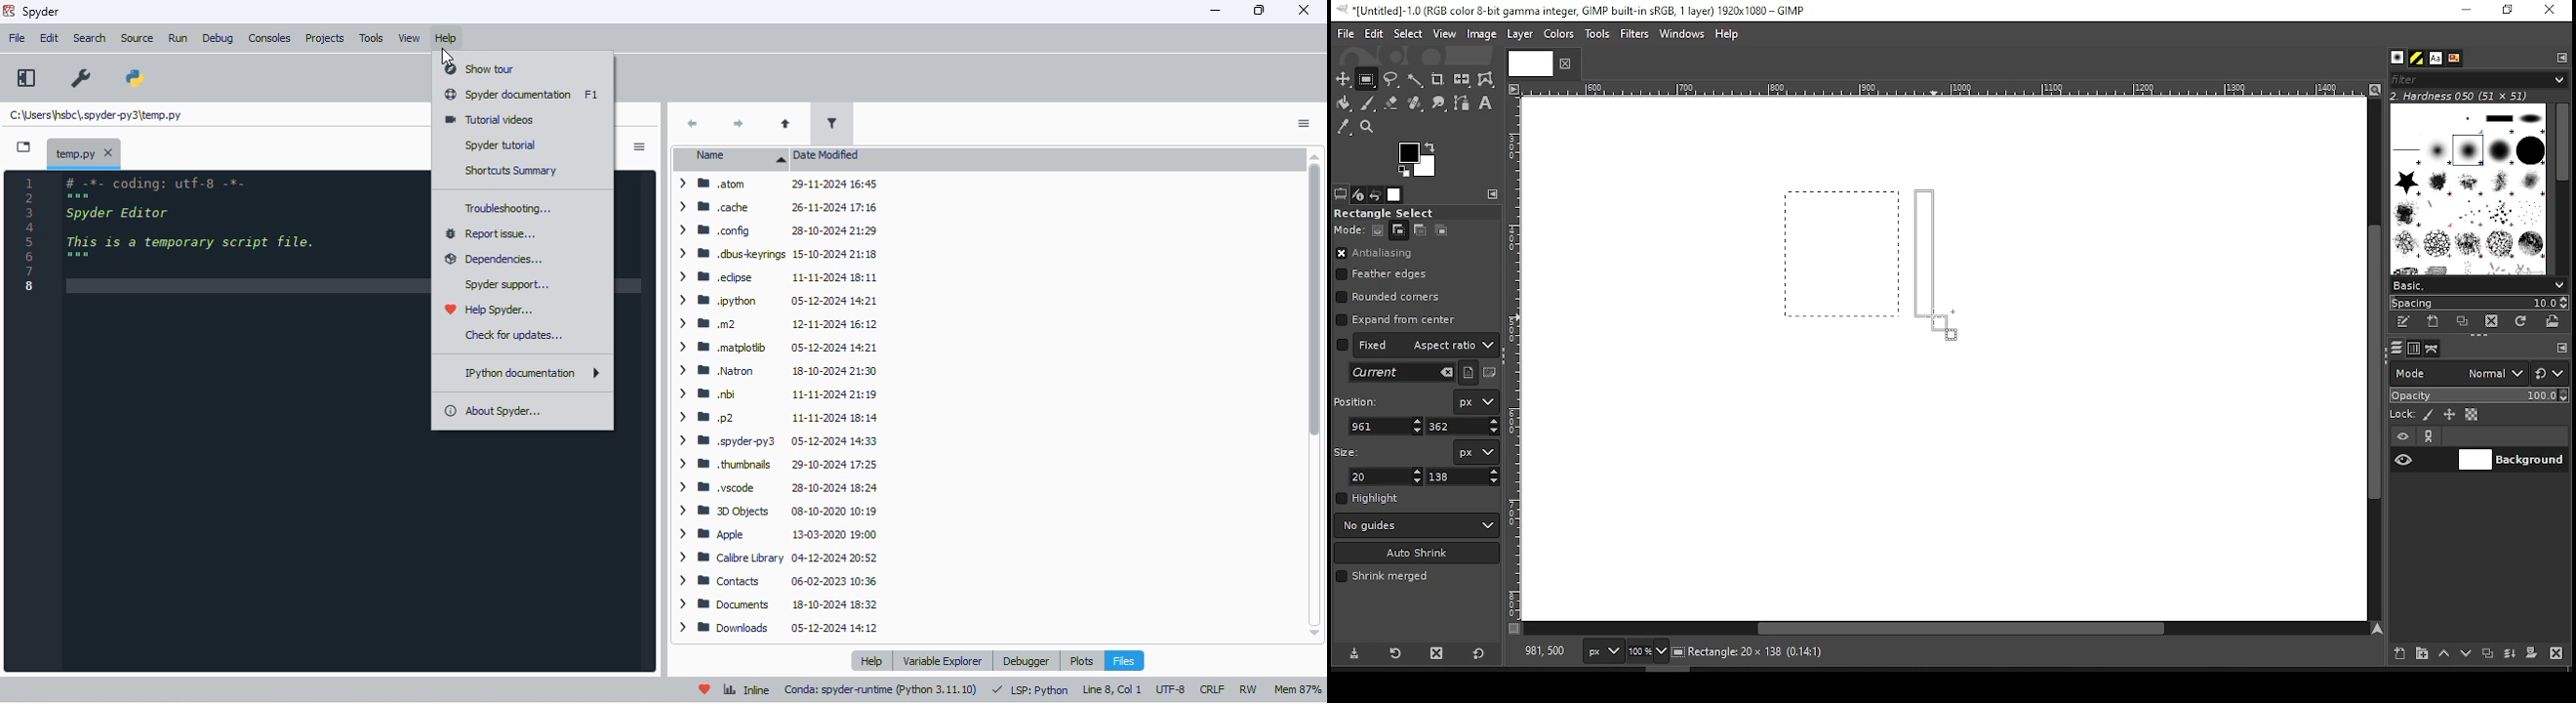  What do you see at coordinates (532, 373) in the screenshot?
I see `IPython documentation` at bounding box center [532, 373].